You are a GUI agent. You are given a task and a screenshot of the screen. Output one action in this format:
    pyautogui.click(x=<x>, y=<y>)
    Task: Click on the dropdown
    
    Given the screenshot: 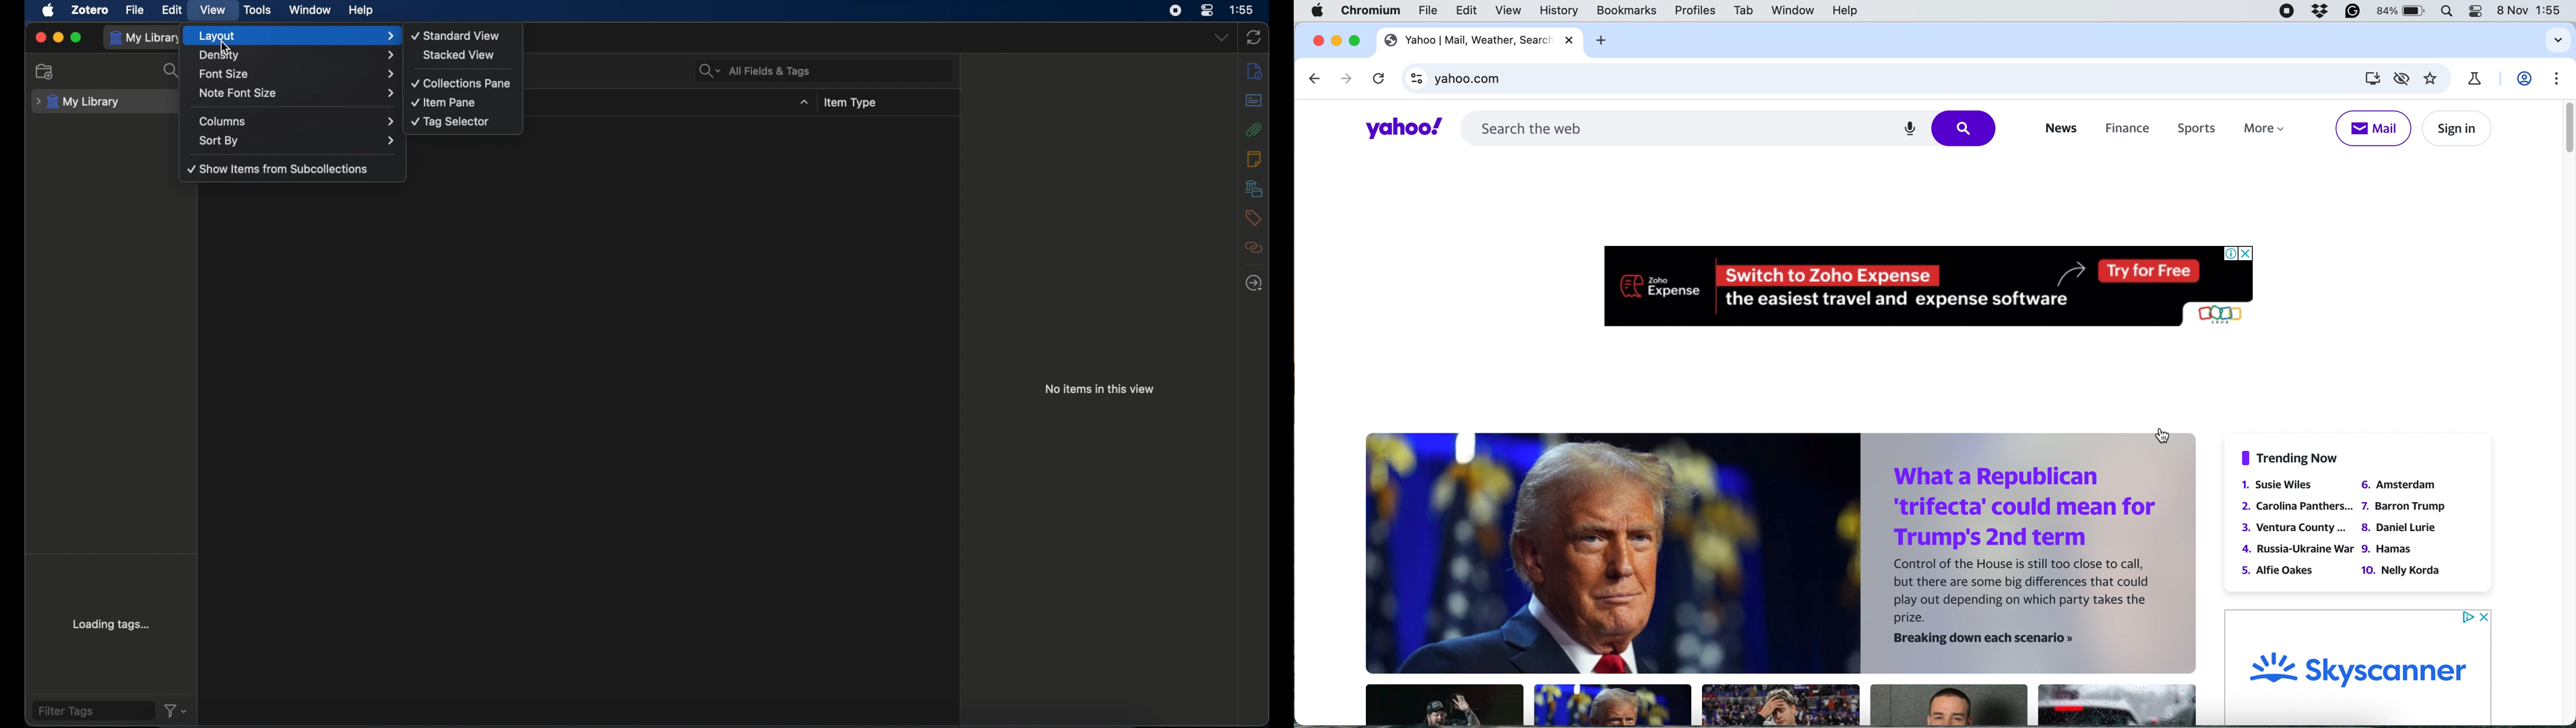 What is the action you would take?
    pyautogui.click(x=803, y=102)
    